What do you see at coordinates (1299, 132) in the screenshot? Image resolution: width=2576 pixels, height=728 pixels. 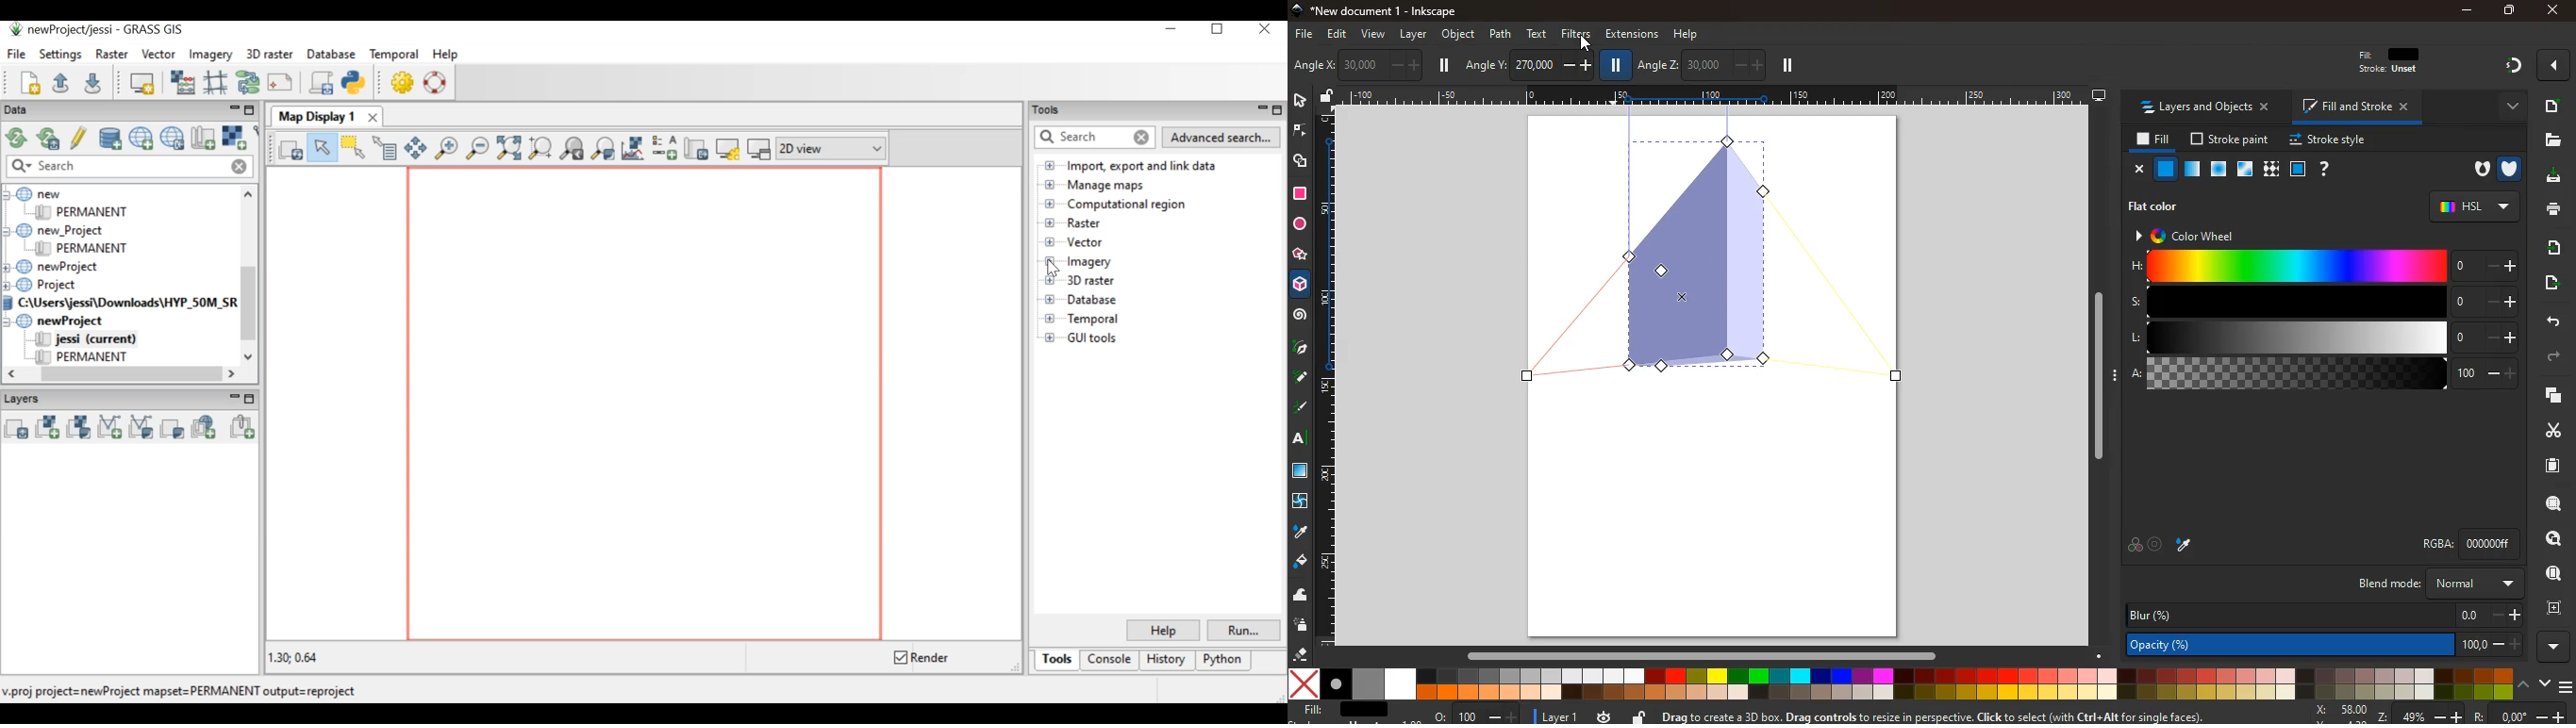 I see `edge` at bounding box center [1299, 132].